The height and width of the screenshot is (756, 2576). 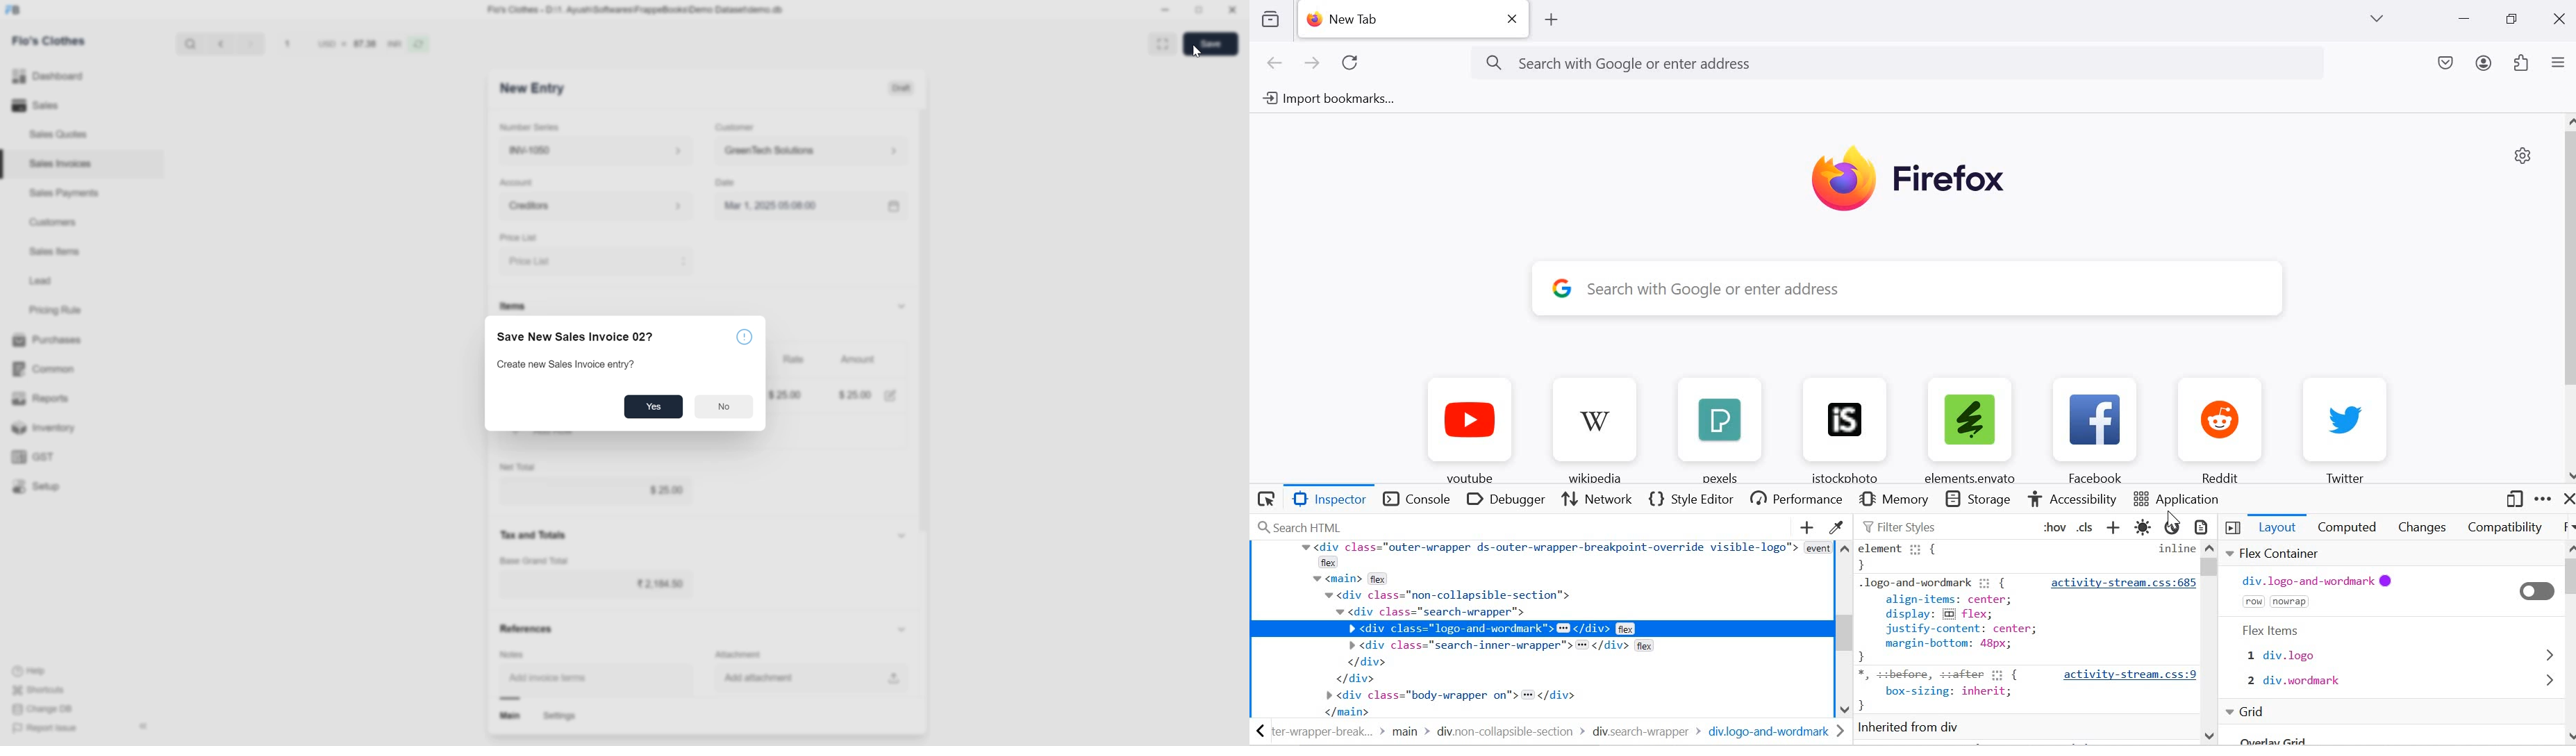 I want to click on activity-stream.css:9, so click(x=2123, y=676).